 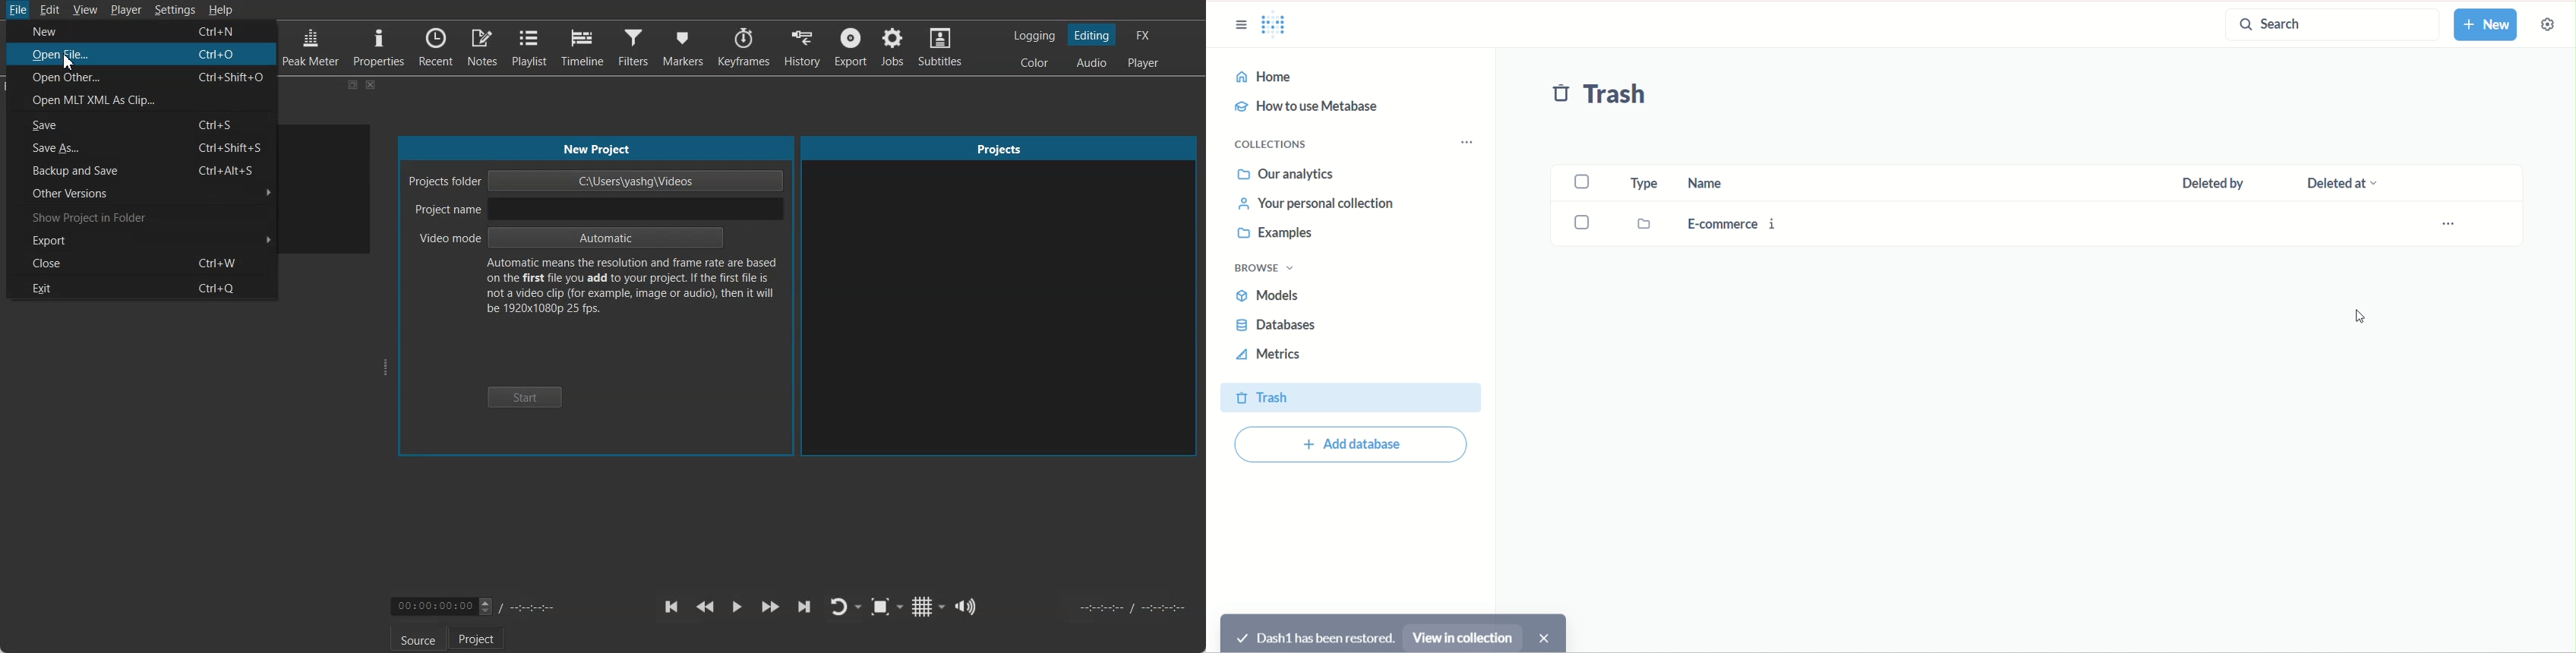 What do you see at coordinates (221, 10) in the screenshot?
I see `Help` at bounding box center [221, 10].